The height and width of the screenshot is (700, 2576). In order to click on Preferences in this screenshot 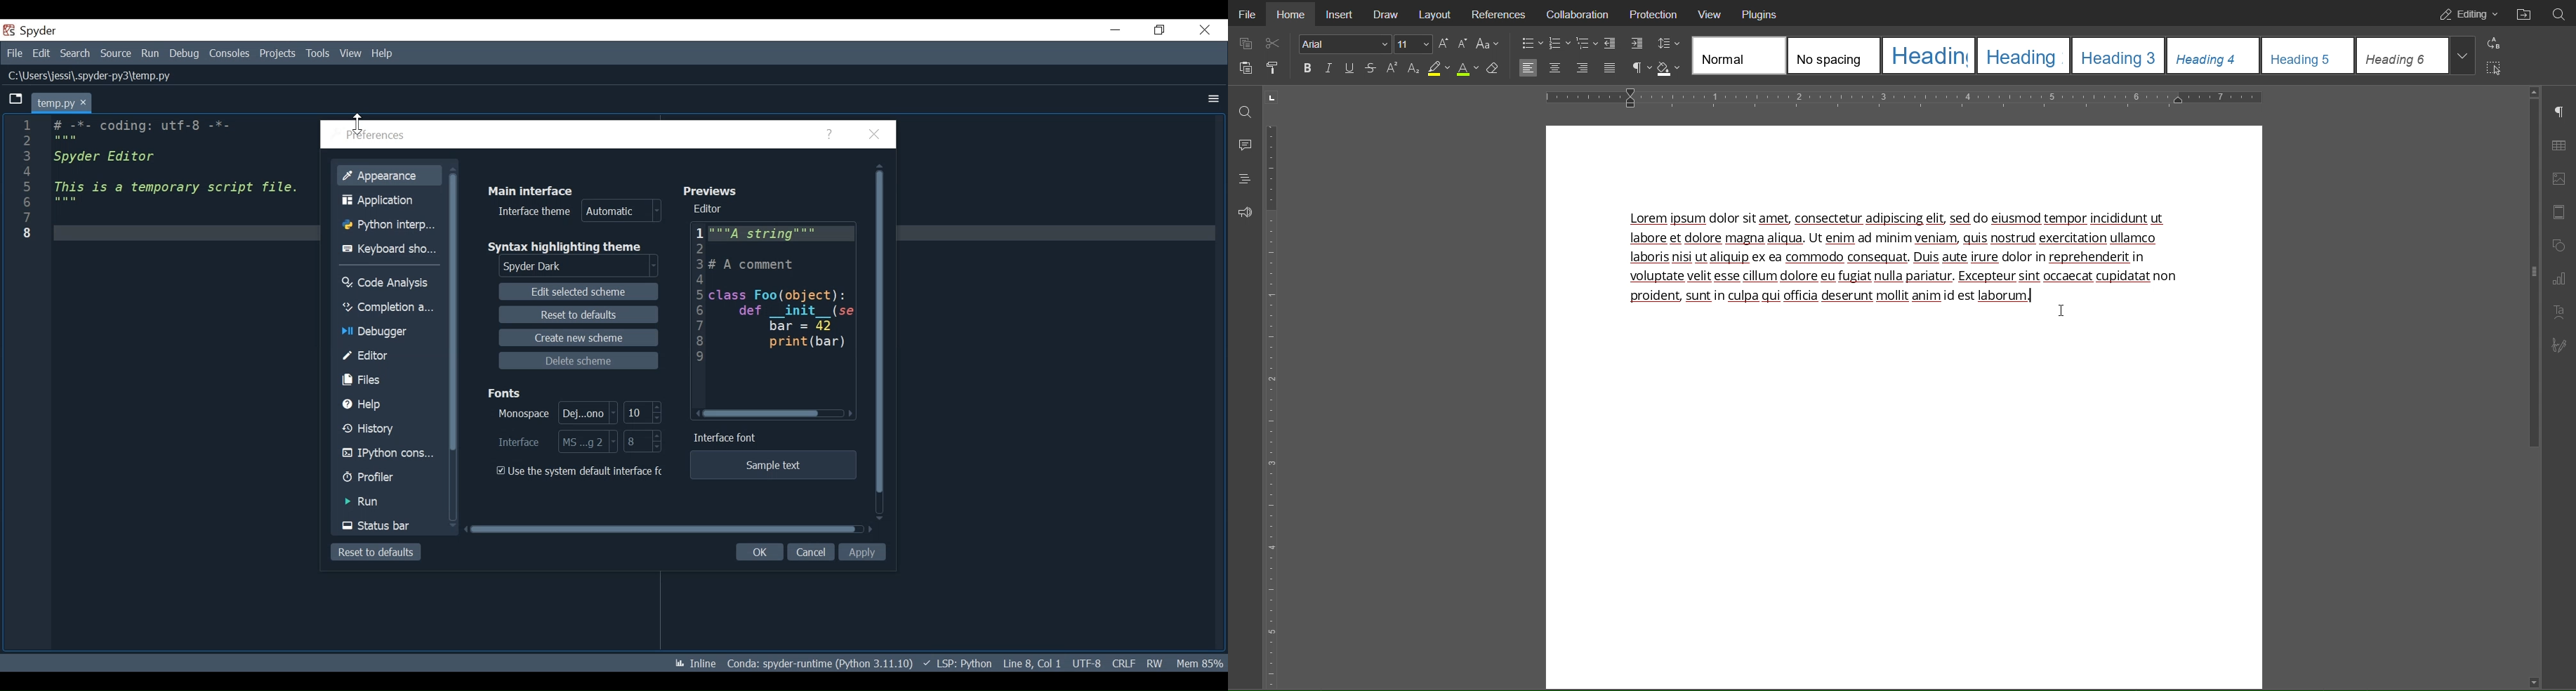, I will do `click(375, 136)`.